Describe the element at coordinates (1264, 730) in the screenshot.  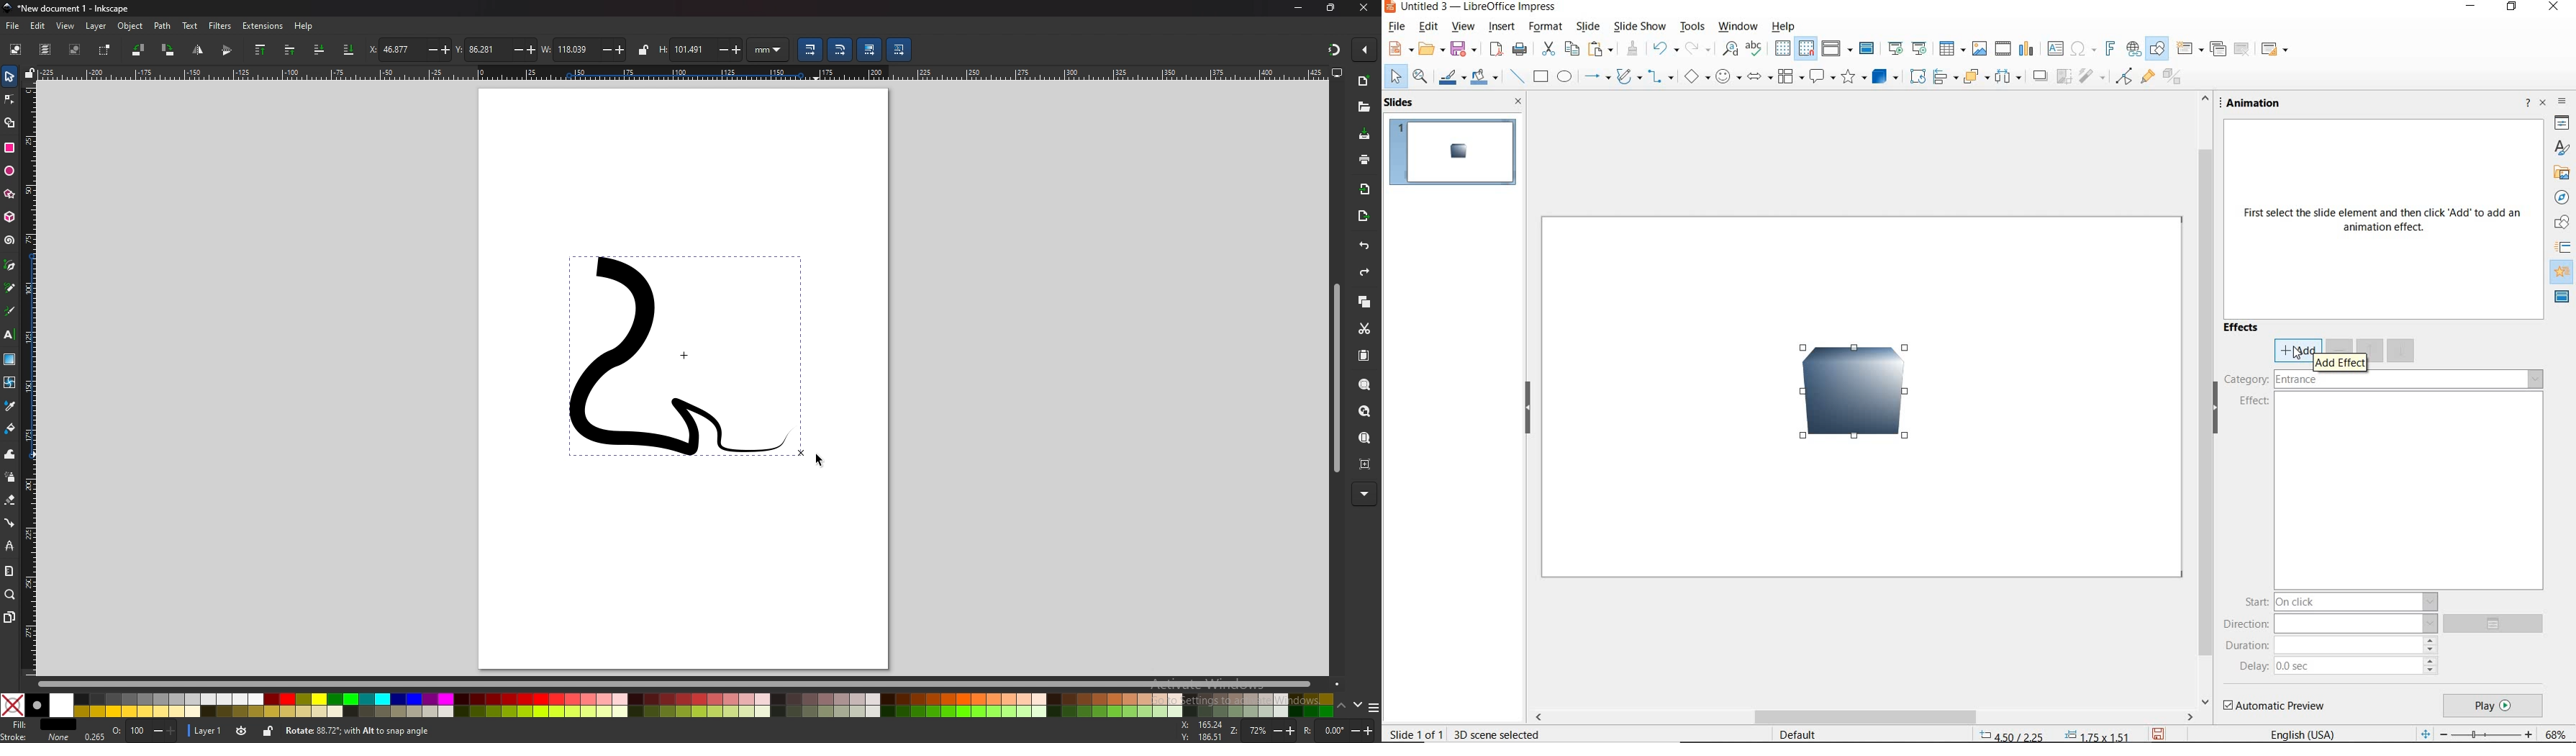
I see `ZOOM` at that location.